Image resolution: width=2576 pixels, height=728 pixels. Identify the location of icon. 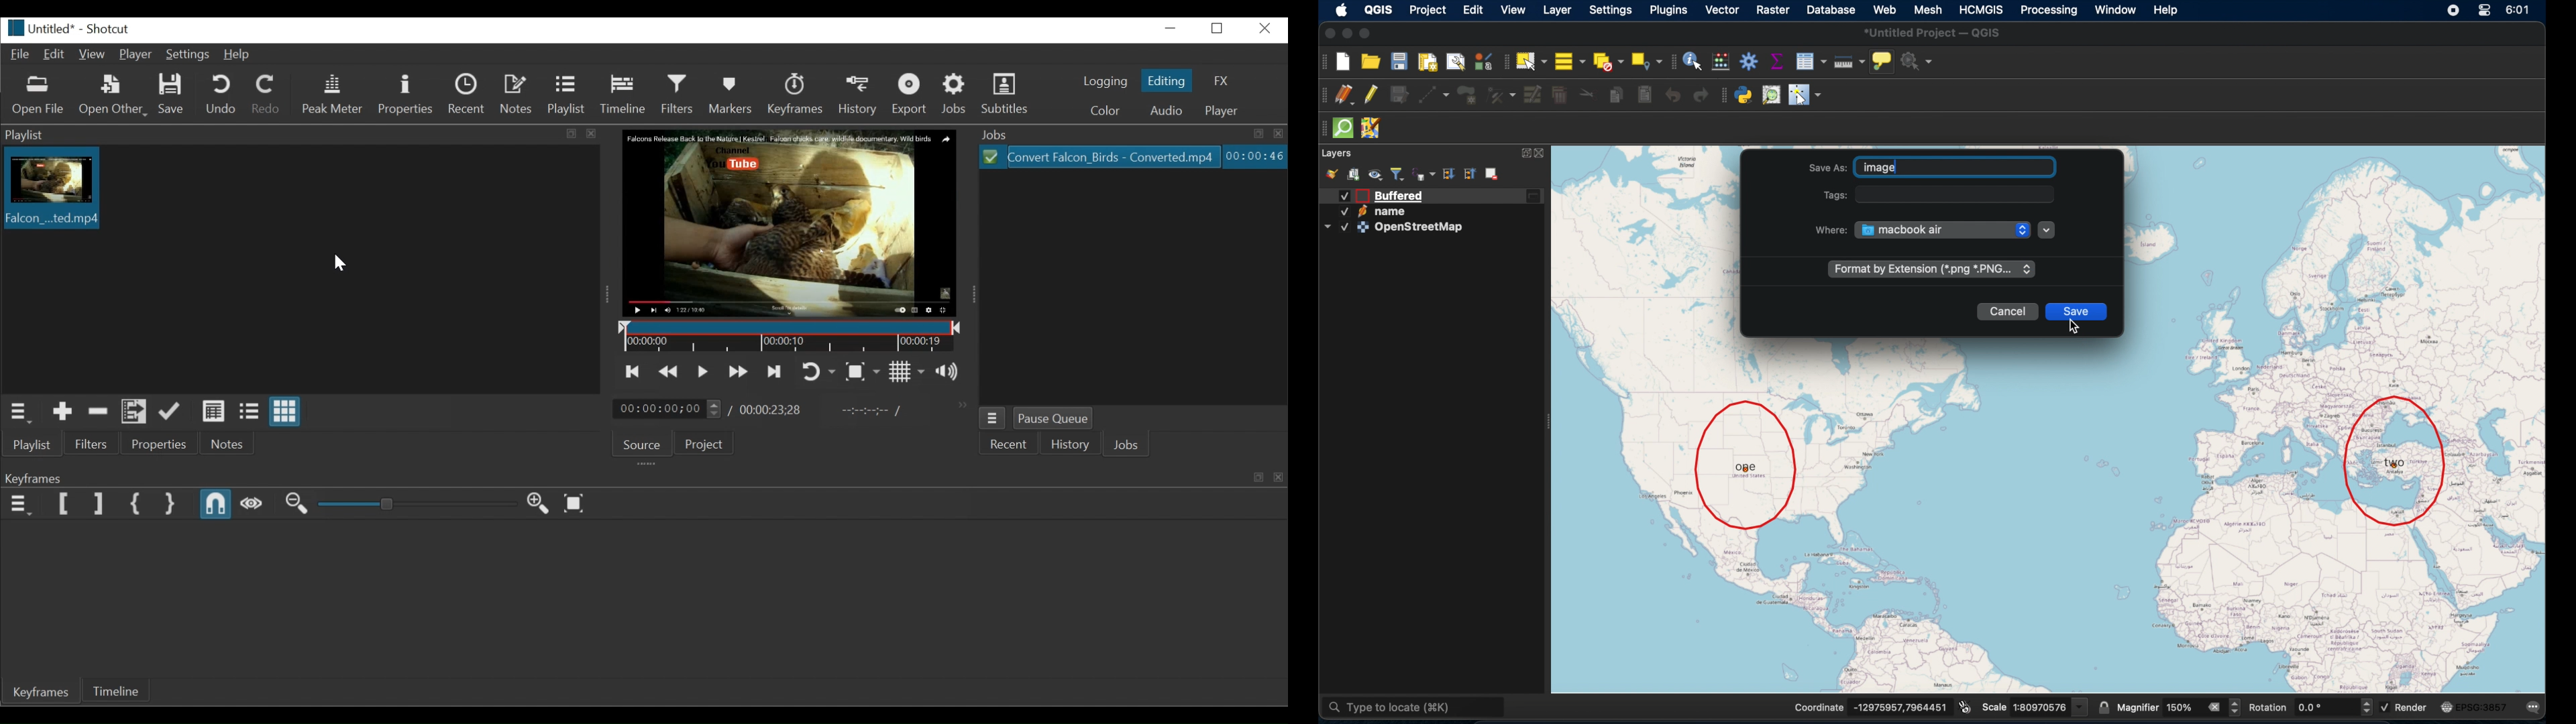
(1363, 227).